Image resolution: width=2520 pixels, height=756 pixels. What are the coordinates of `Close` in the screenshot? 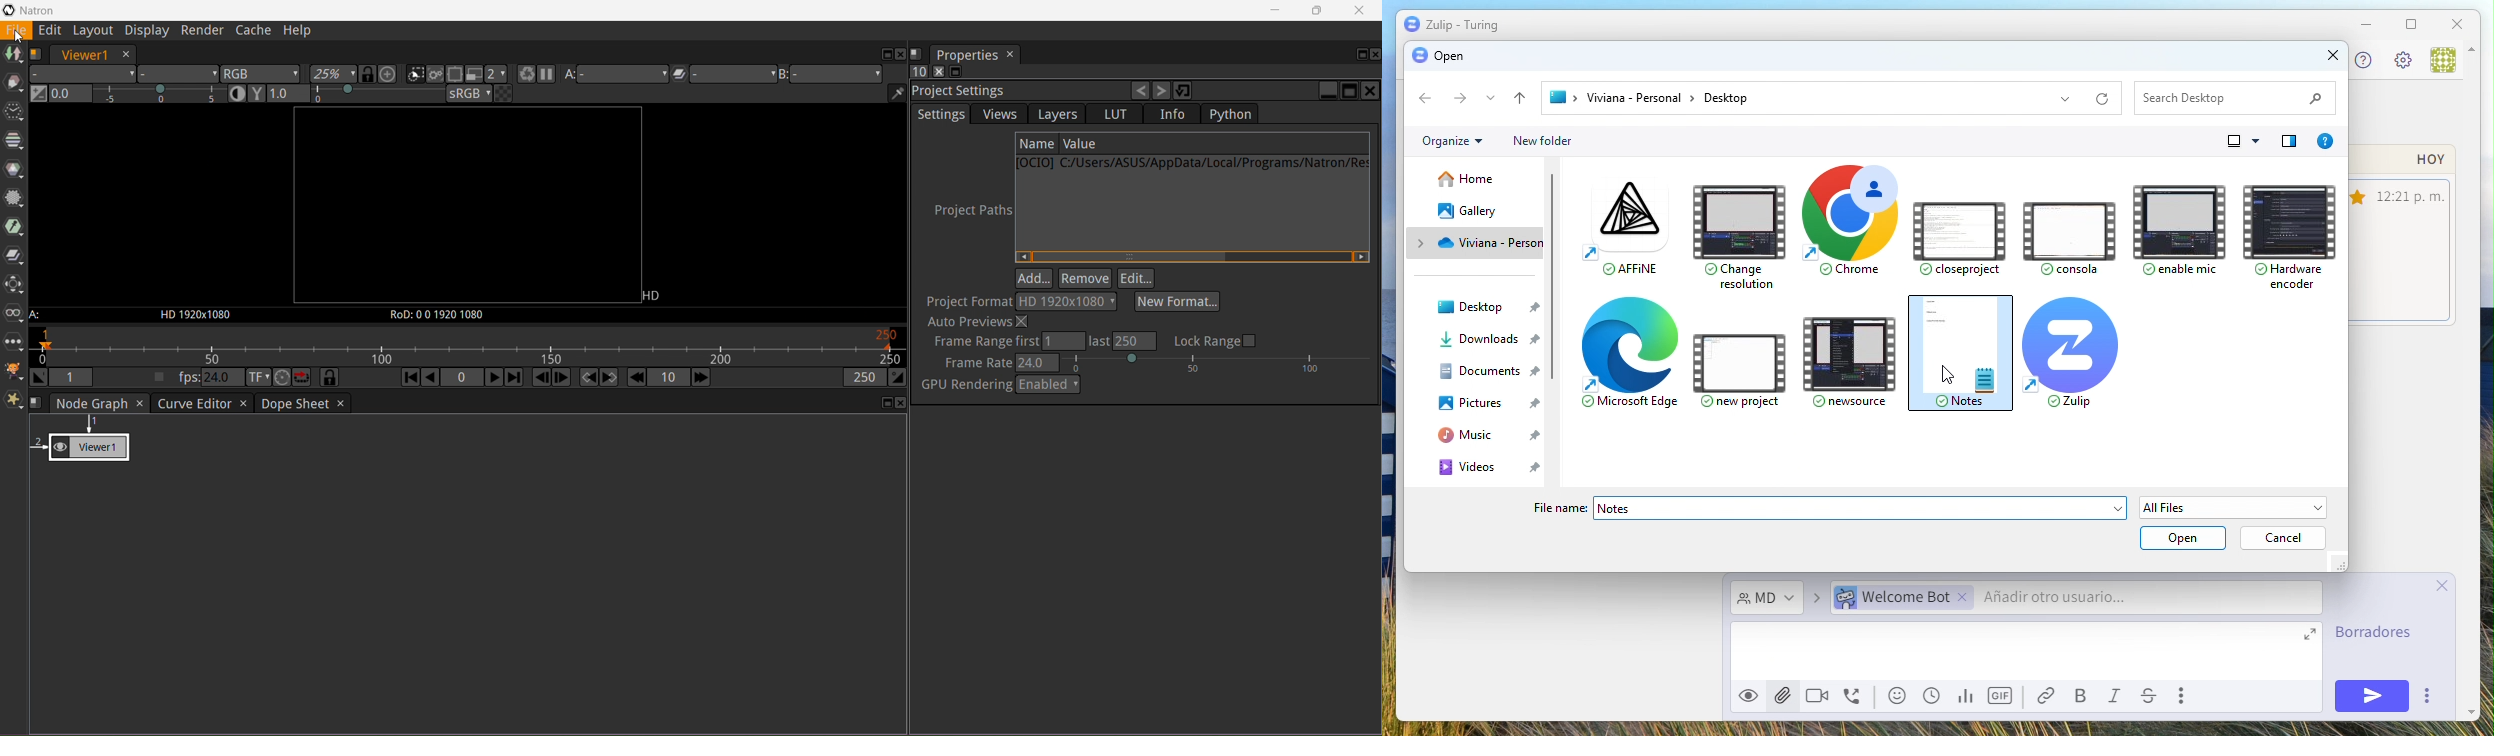 It's located at (2459, 23).